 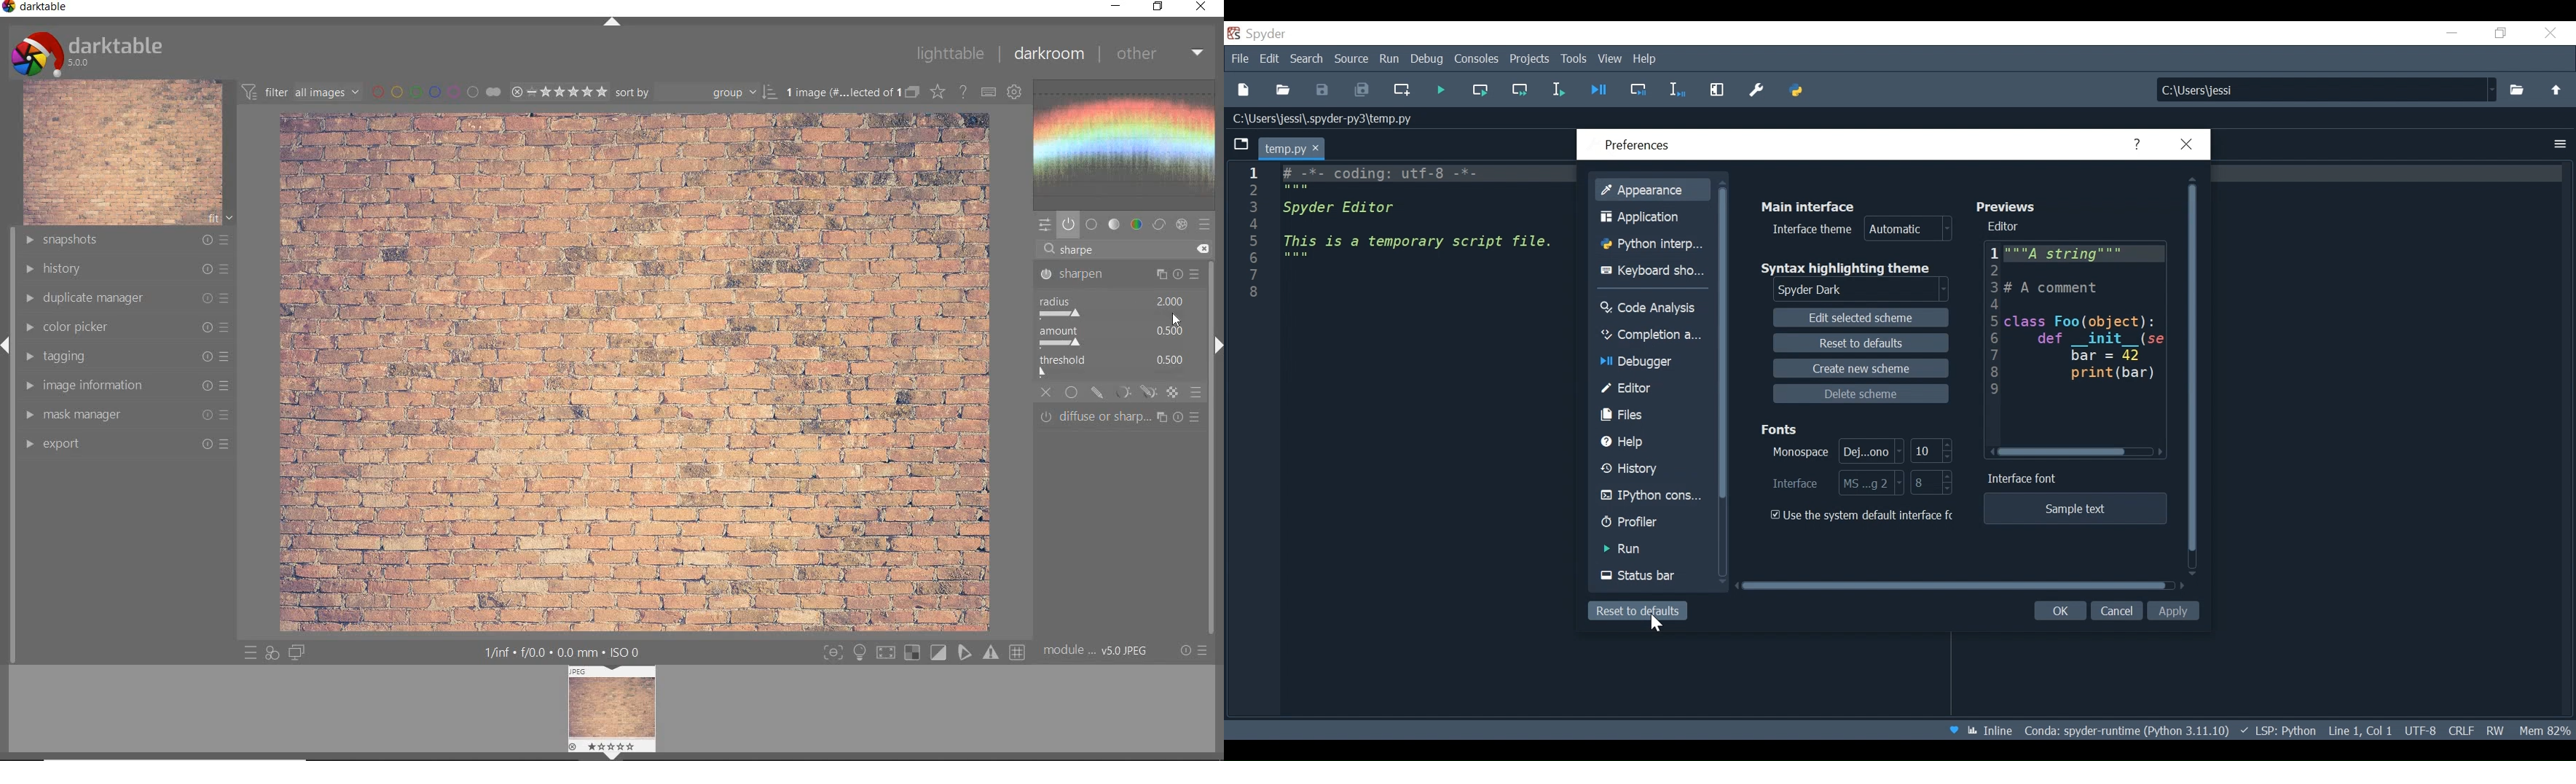 I want to click on wave form, so click(x=1128, y=145).